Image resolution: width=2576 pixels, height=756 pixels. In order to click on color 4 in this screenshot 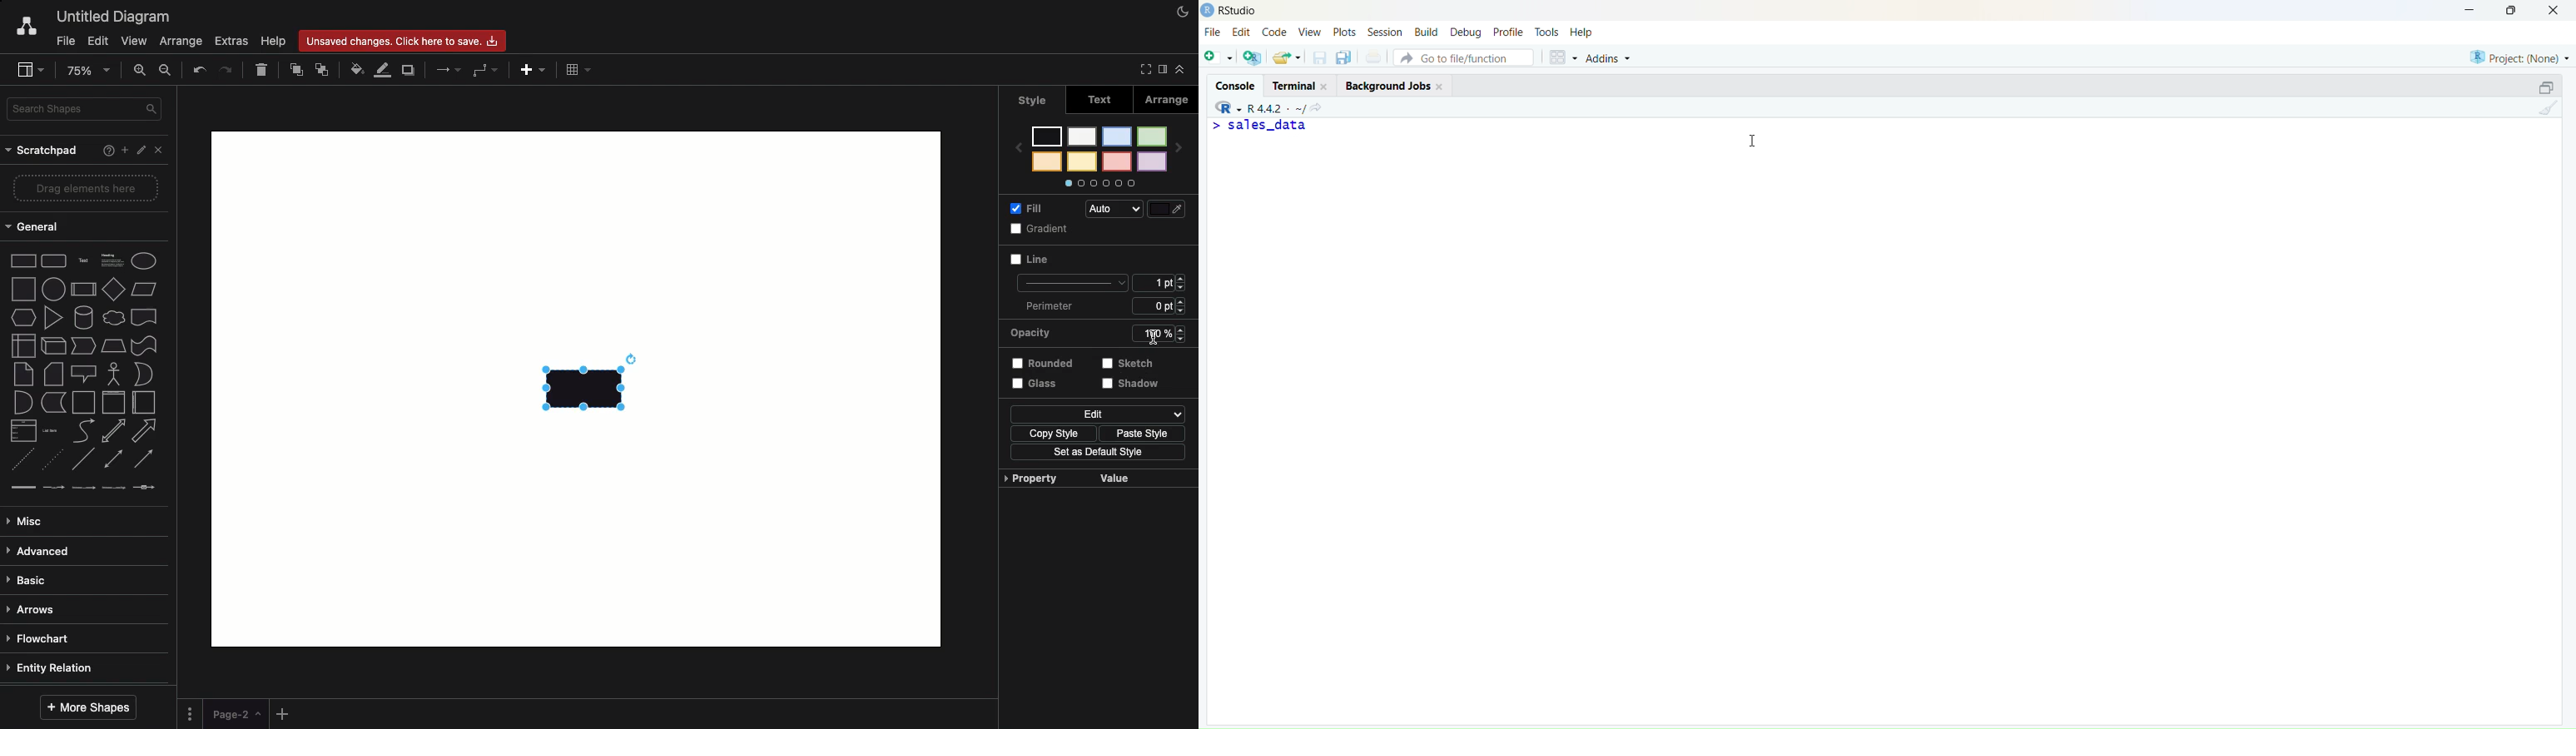, I will do `click(1116, 162)`.